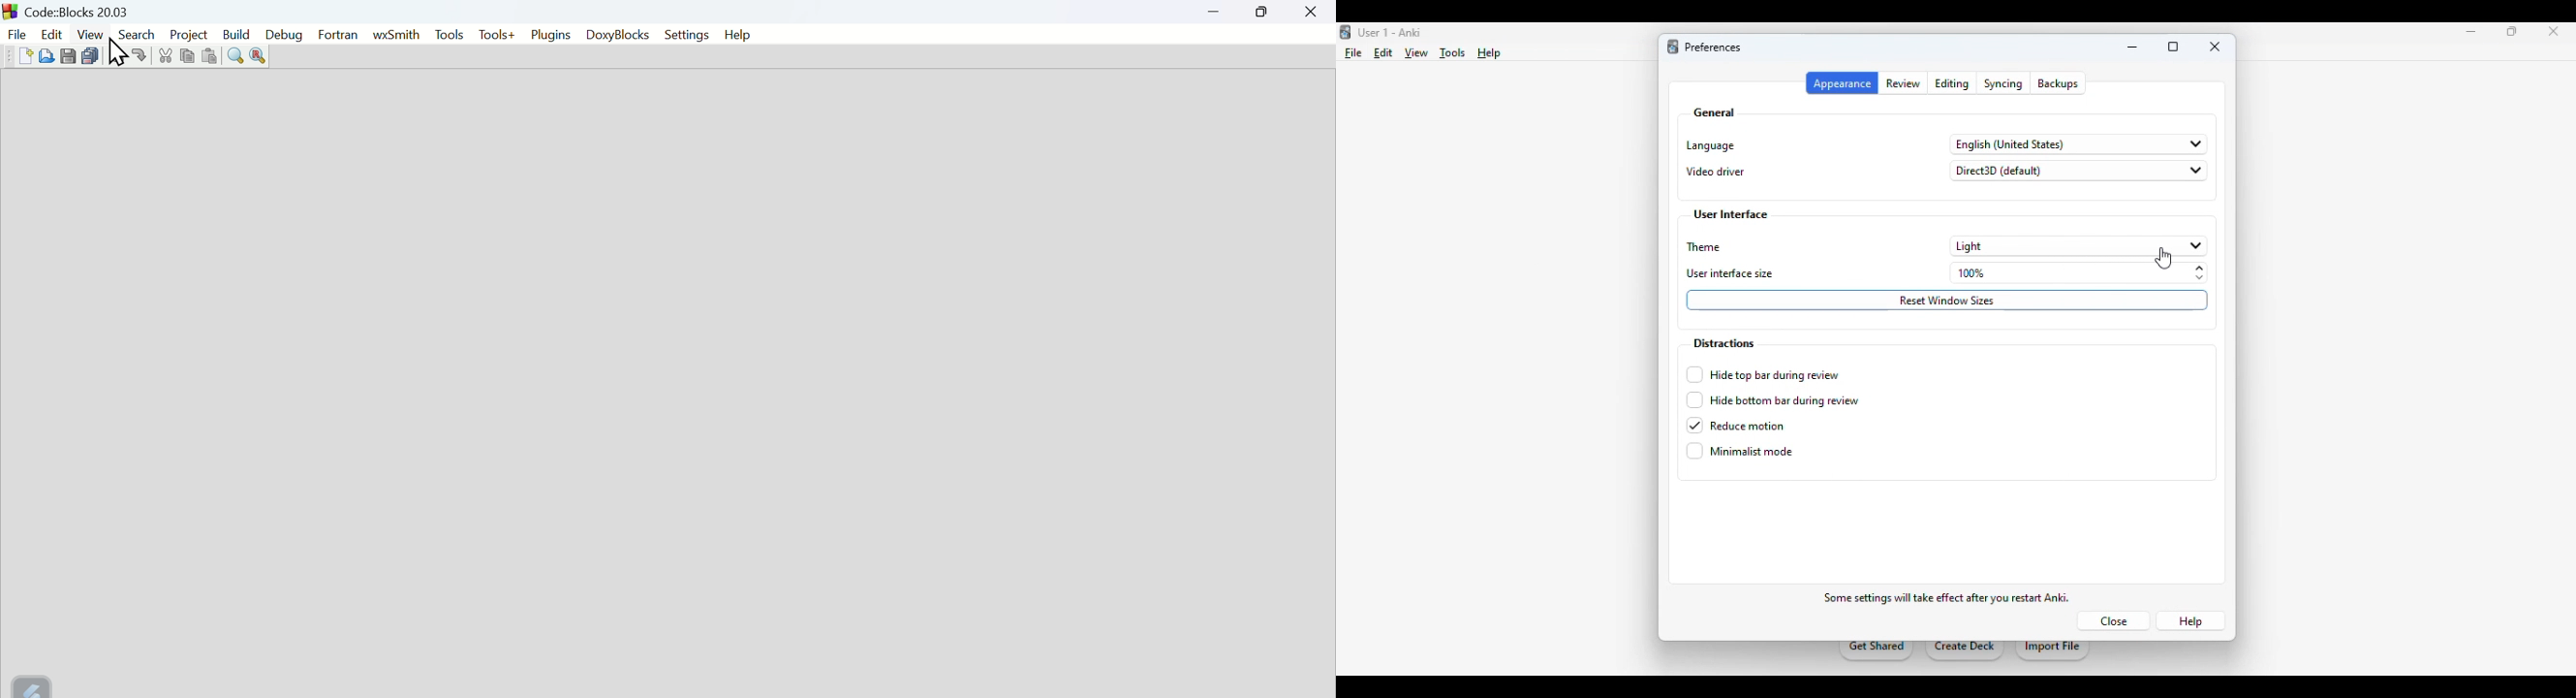 The image size is (2576, 700). Describe the element at coordinates (1772, 400) in the screenshot. I see `hide bottom bar during review` at that location.